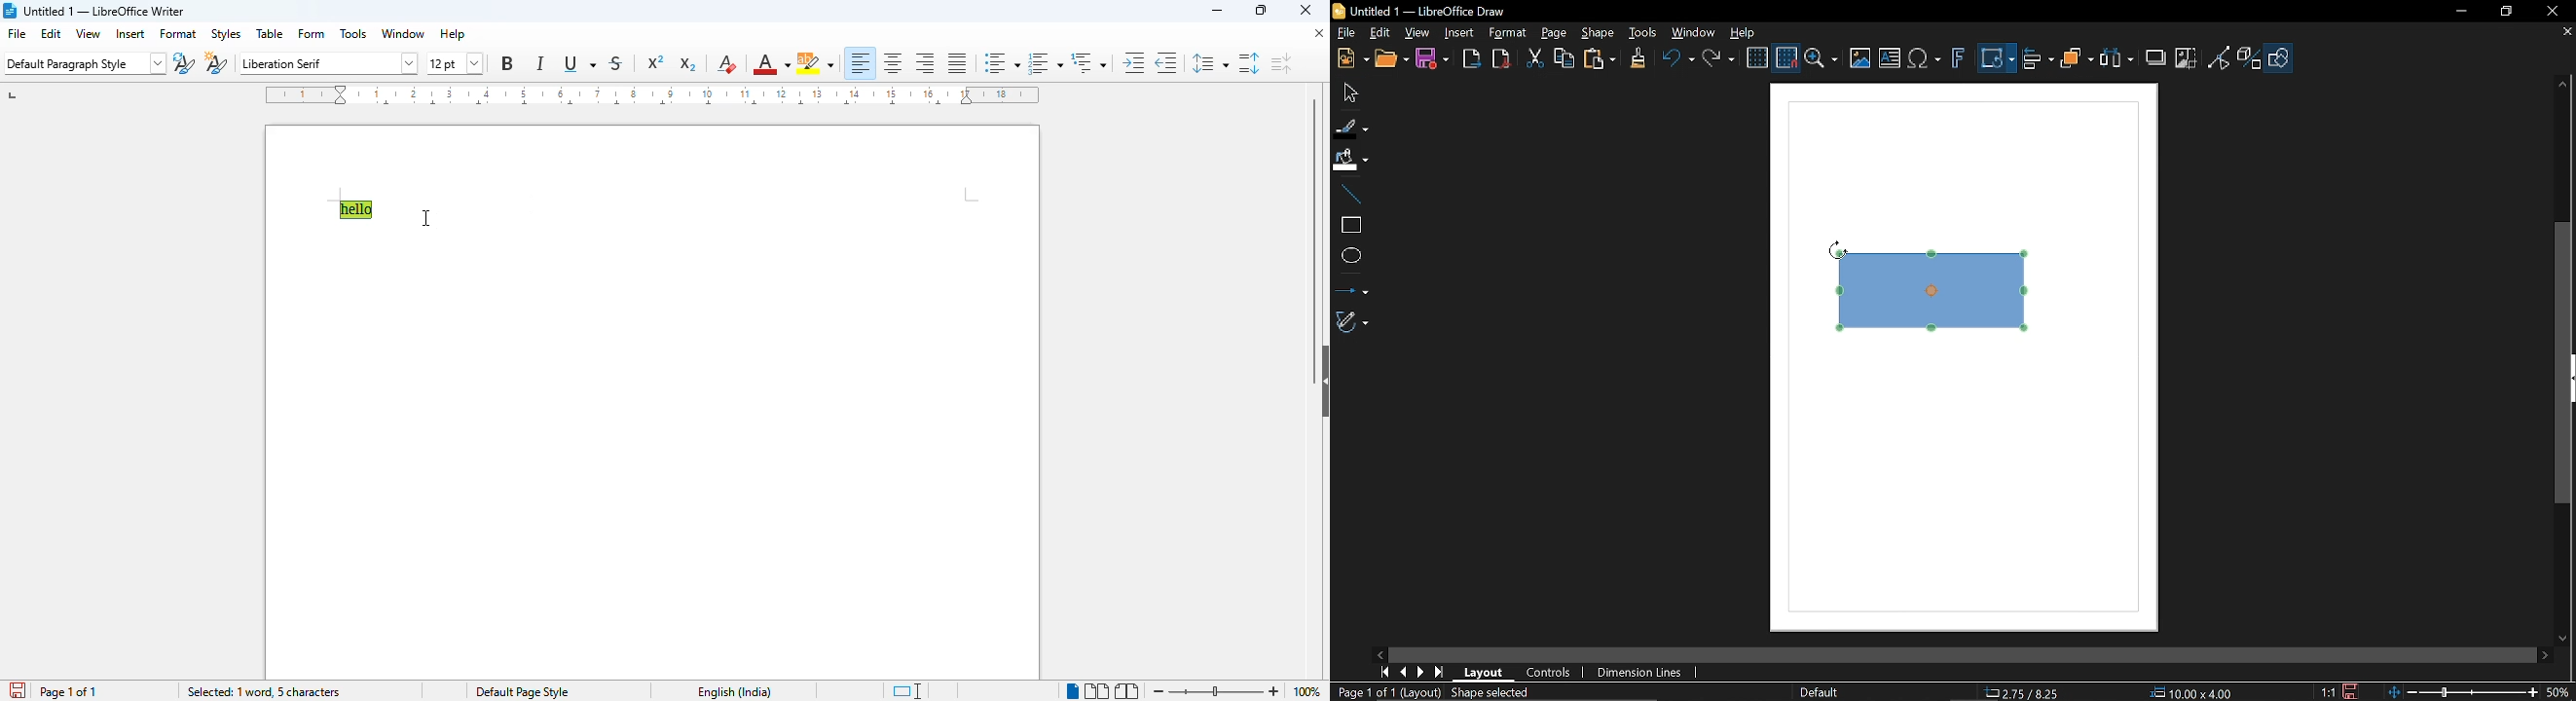 This screenshot has height=728, width=2576. Describe the element at coordinates (1415, 32) in the screenshot. I see `View` at that location.